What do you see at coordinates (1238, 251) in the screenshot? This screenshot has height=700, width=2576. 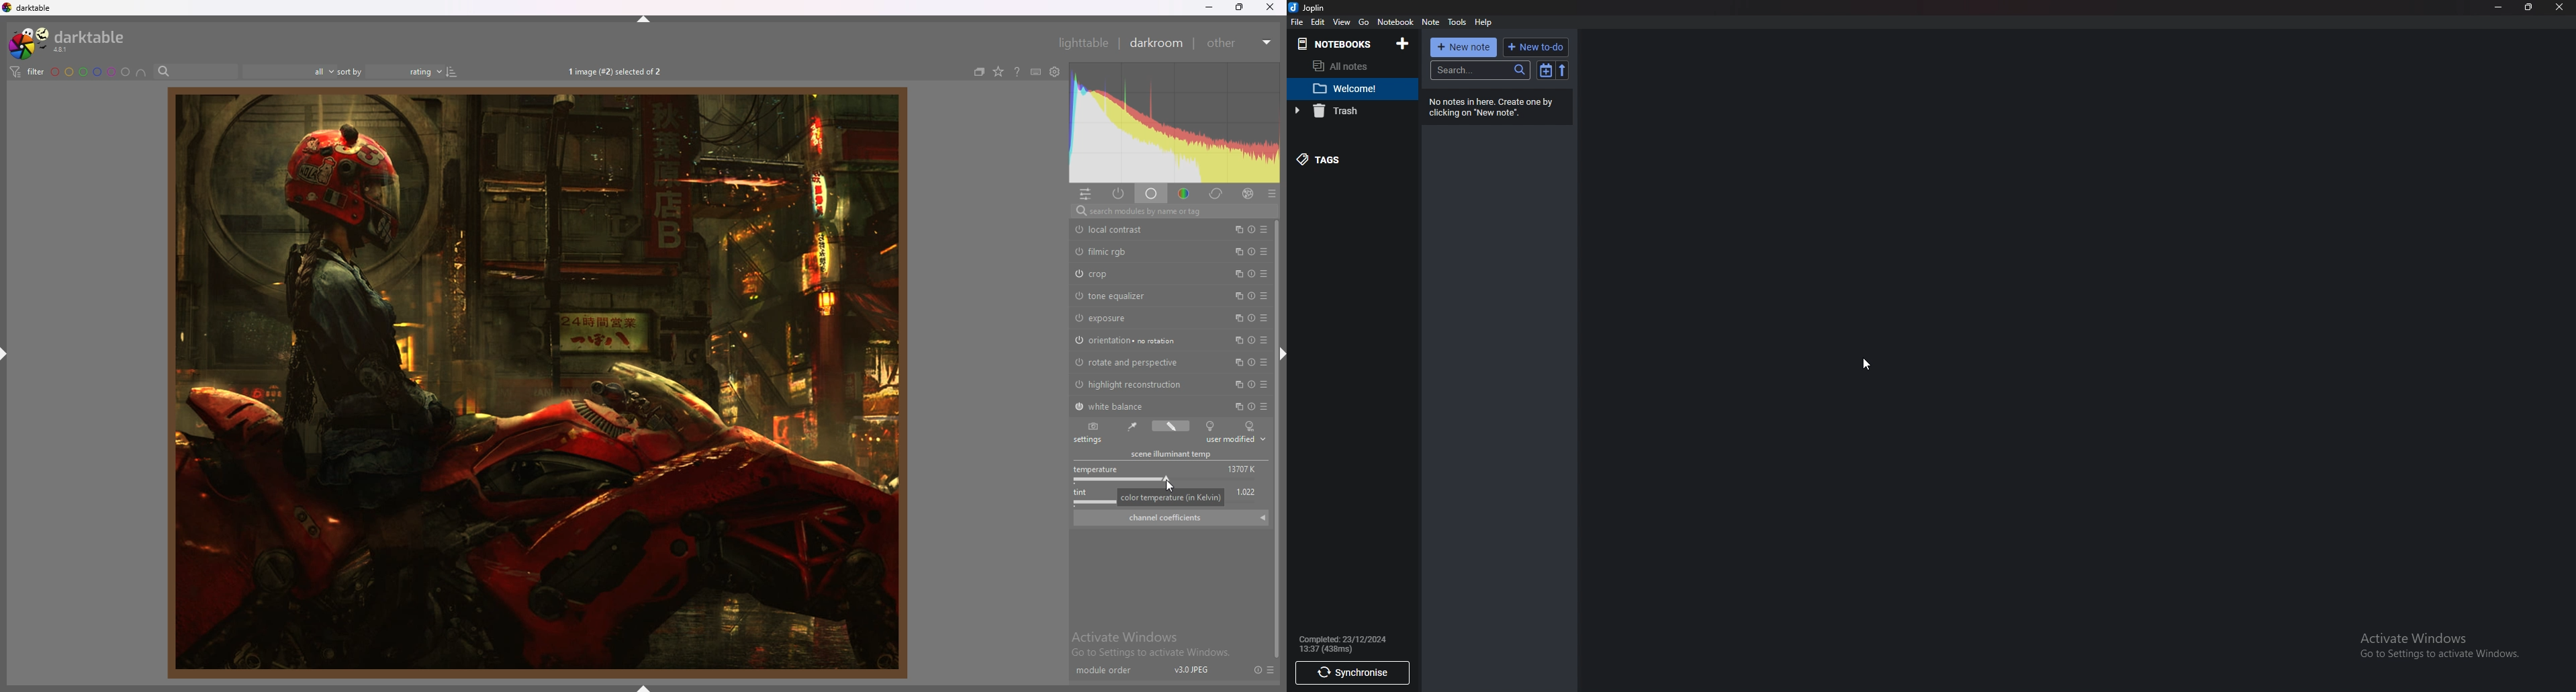 I see `multiple instances action` at bounding box center [1238, 251].